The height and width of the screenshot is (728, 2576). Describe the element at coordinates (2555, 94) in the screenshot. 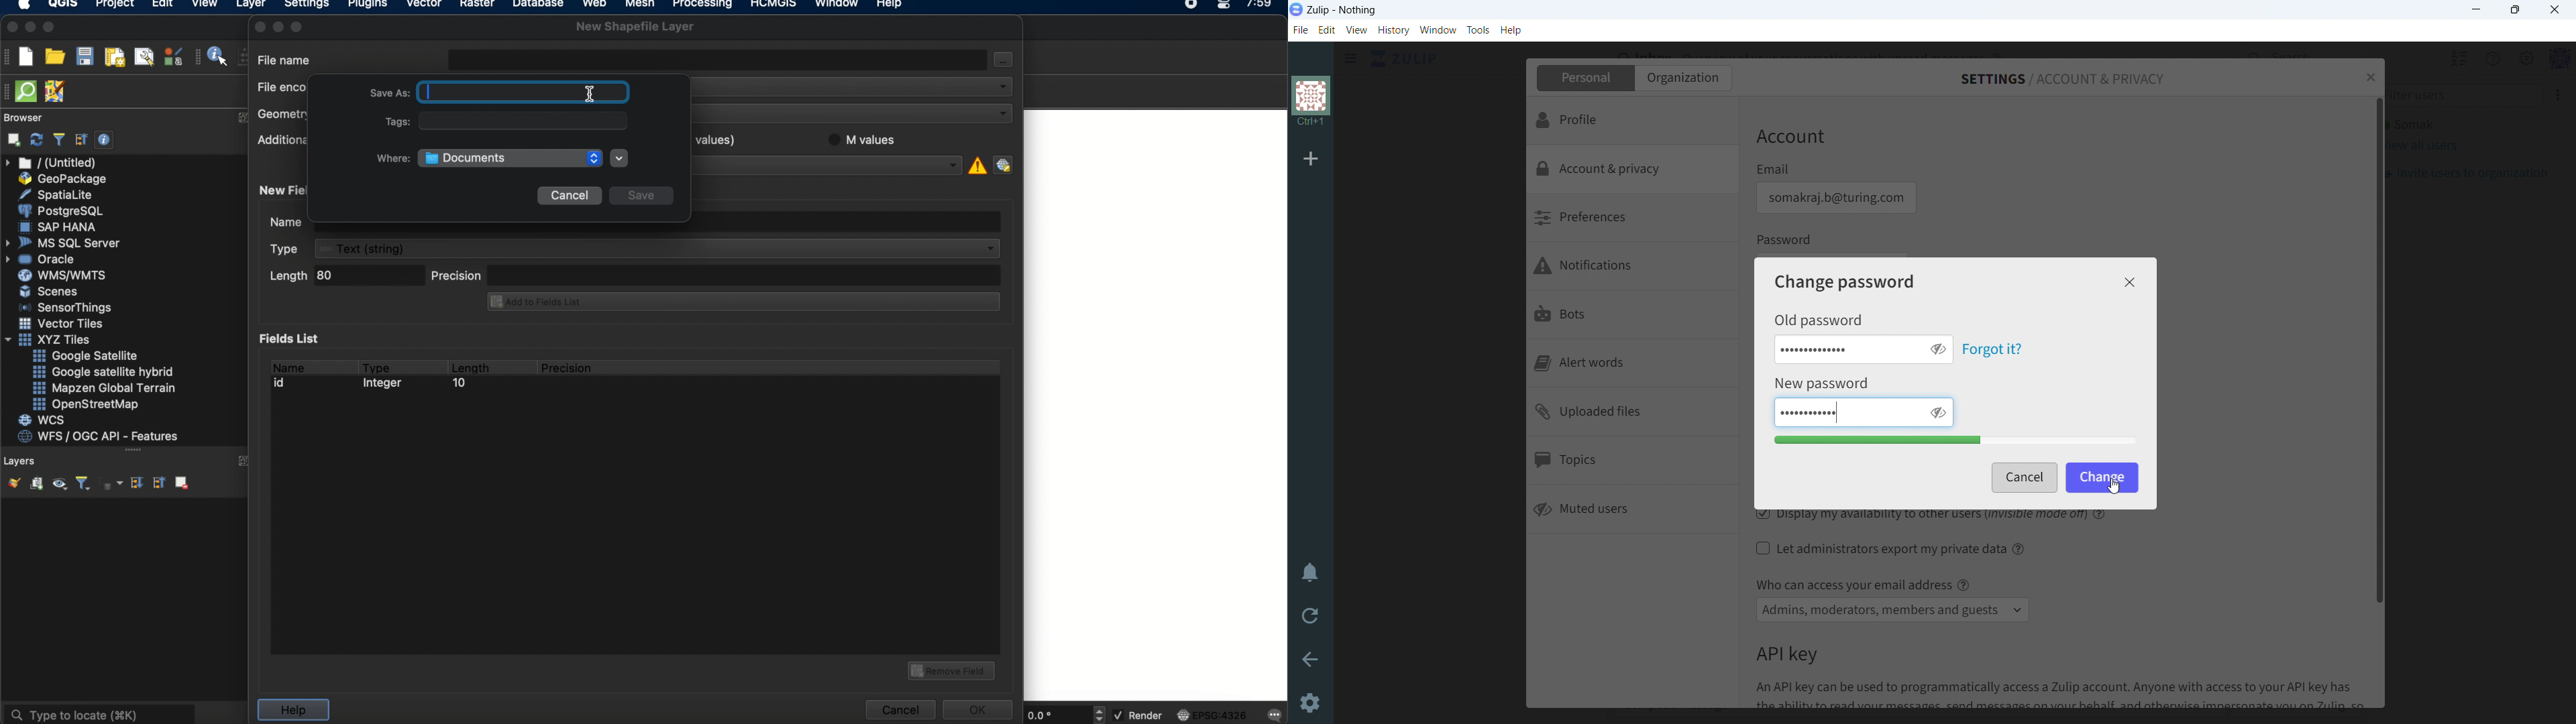

I see `More` at that location.